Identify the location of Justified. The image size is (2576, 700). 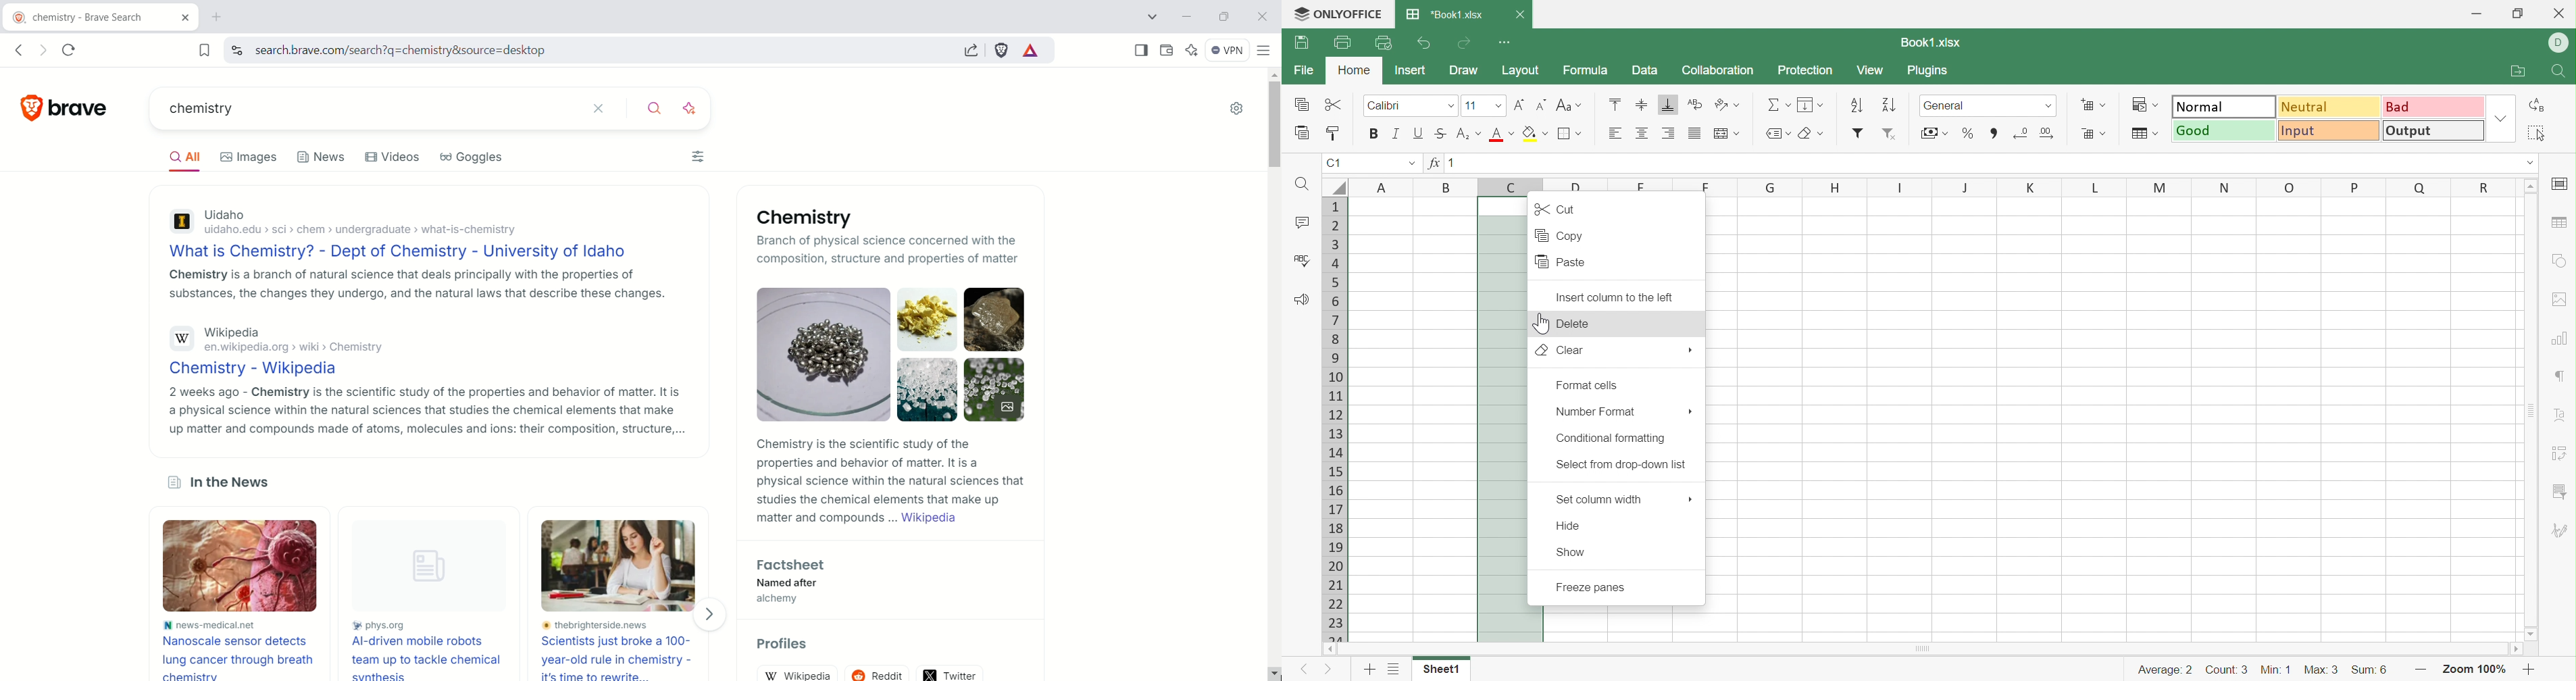
(1692, 132).